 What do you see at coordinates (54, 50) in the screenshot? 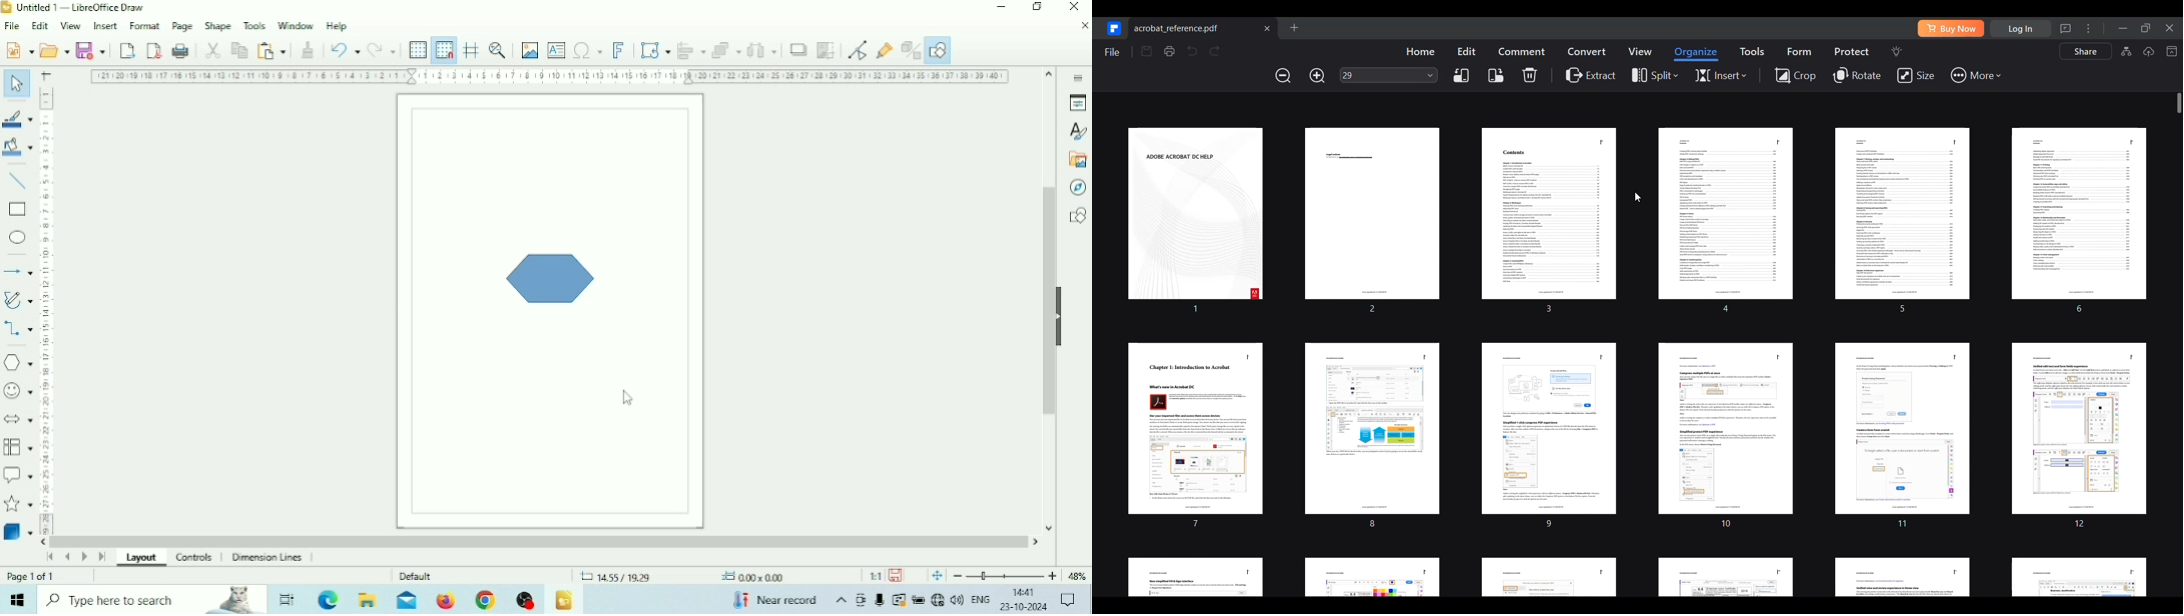
I see `Open` at bounding box center [54, 50].